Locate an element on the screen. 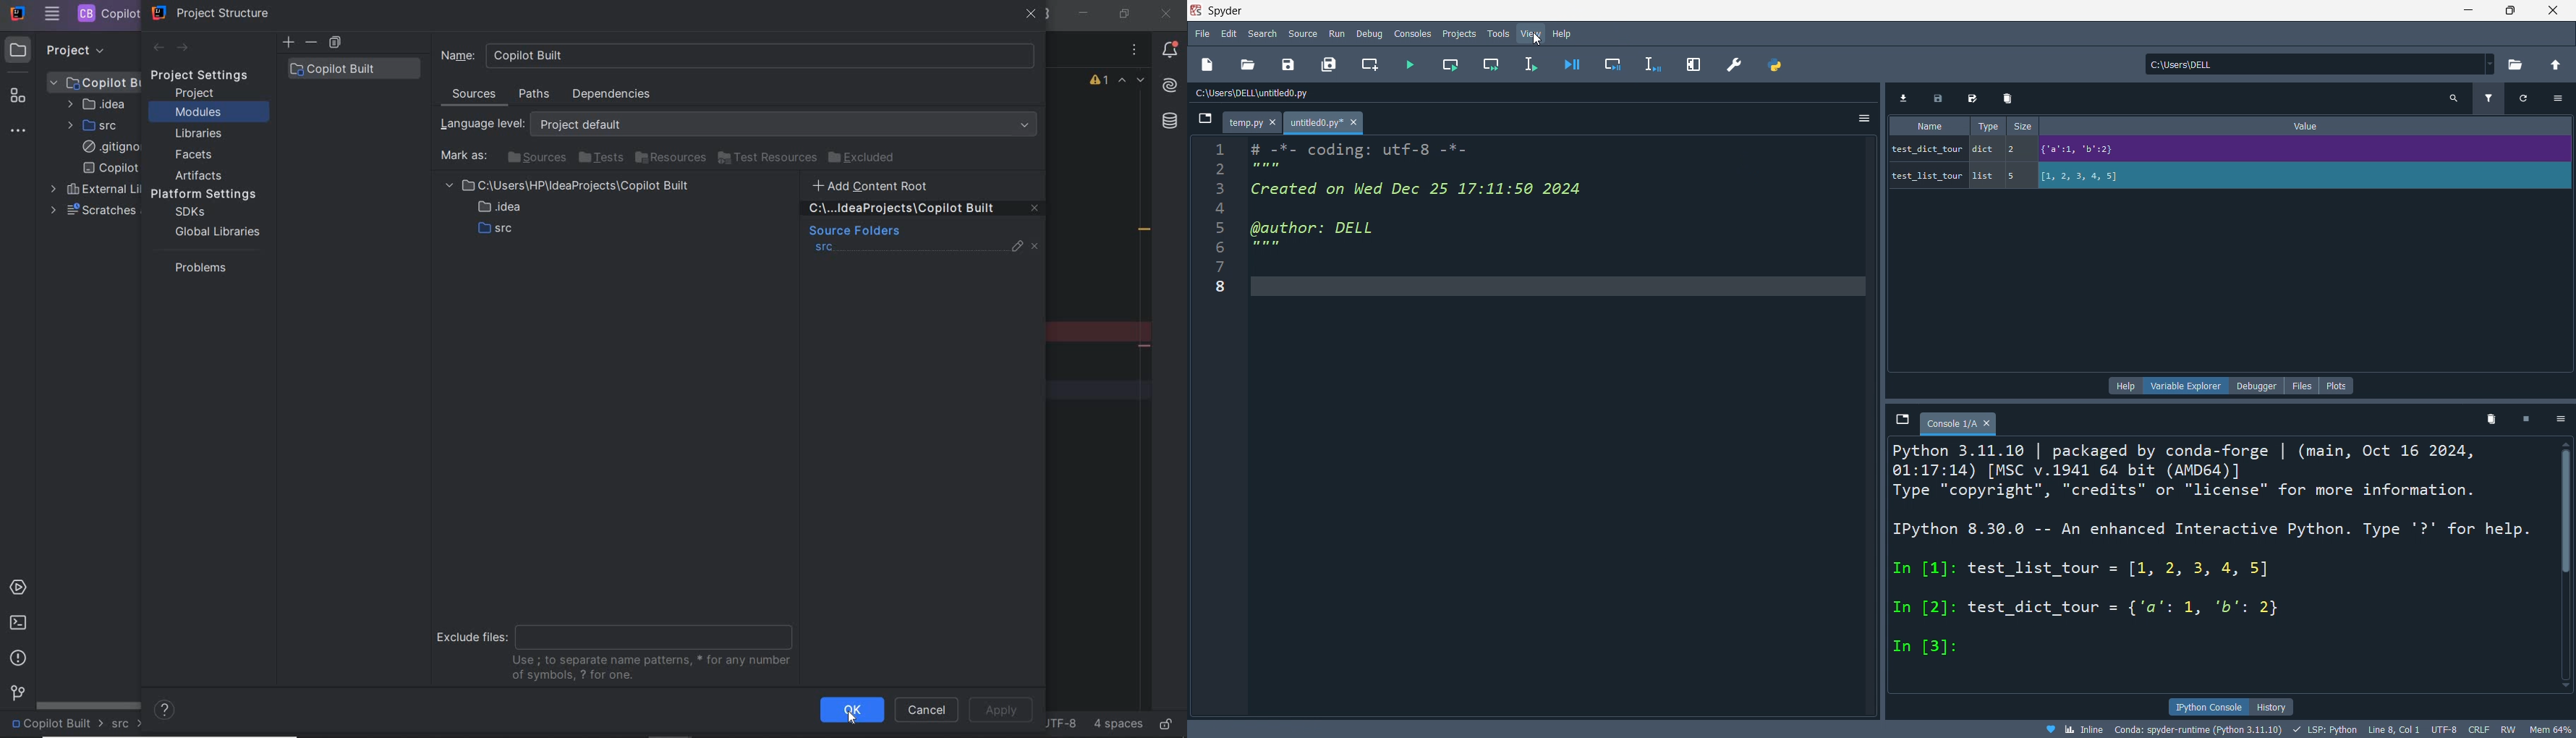 The width and height of the screenshot is (2576, 756). close is located at coordinates (2554, 10).